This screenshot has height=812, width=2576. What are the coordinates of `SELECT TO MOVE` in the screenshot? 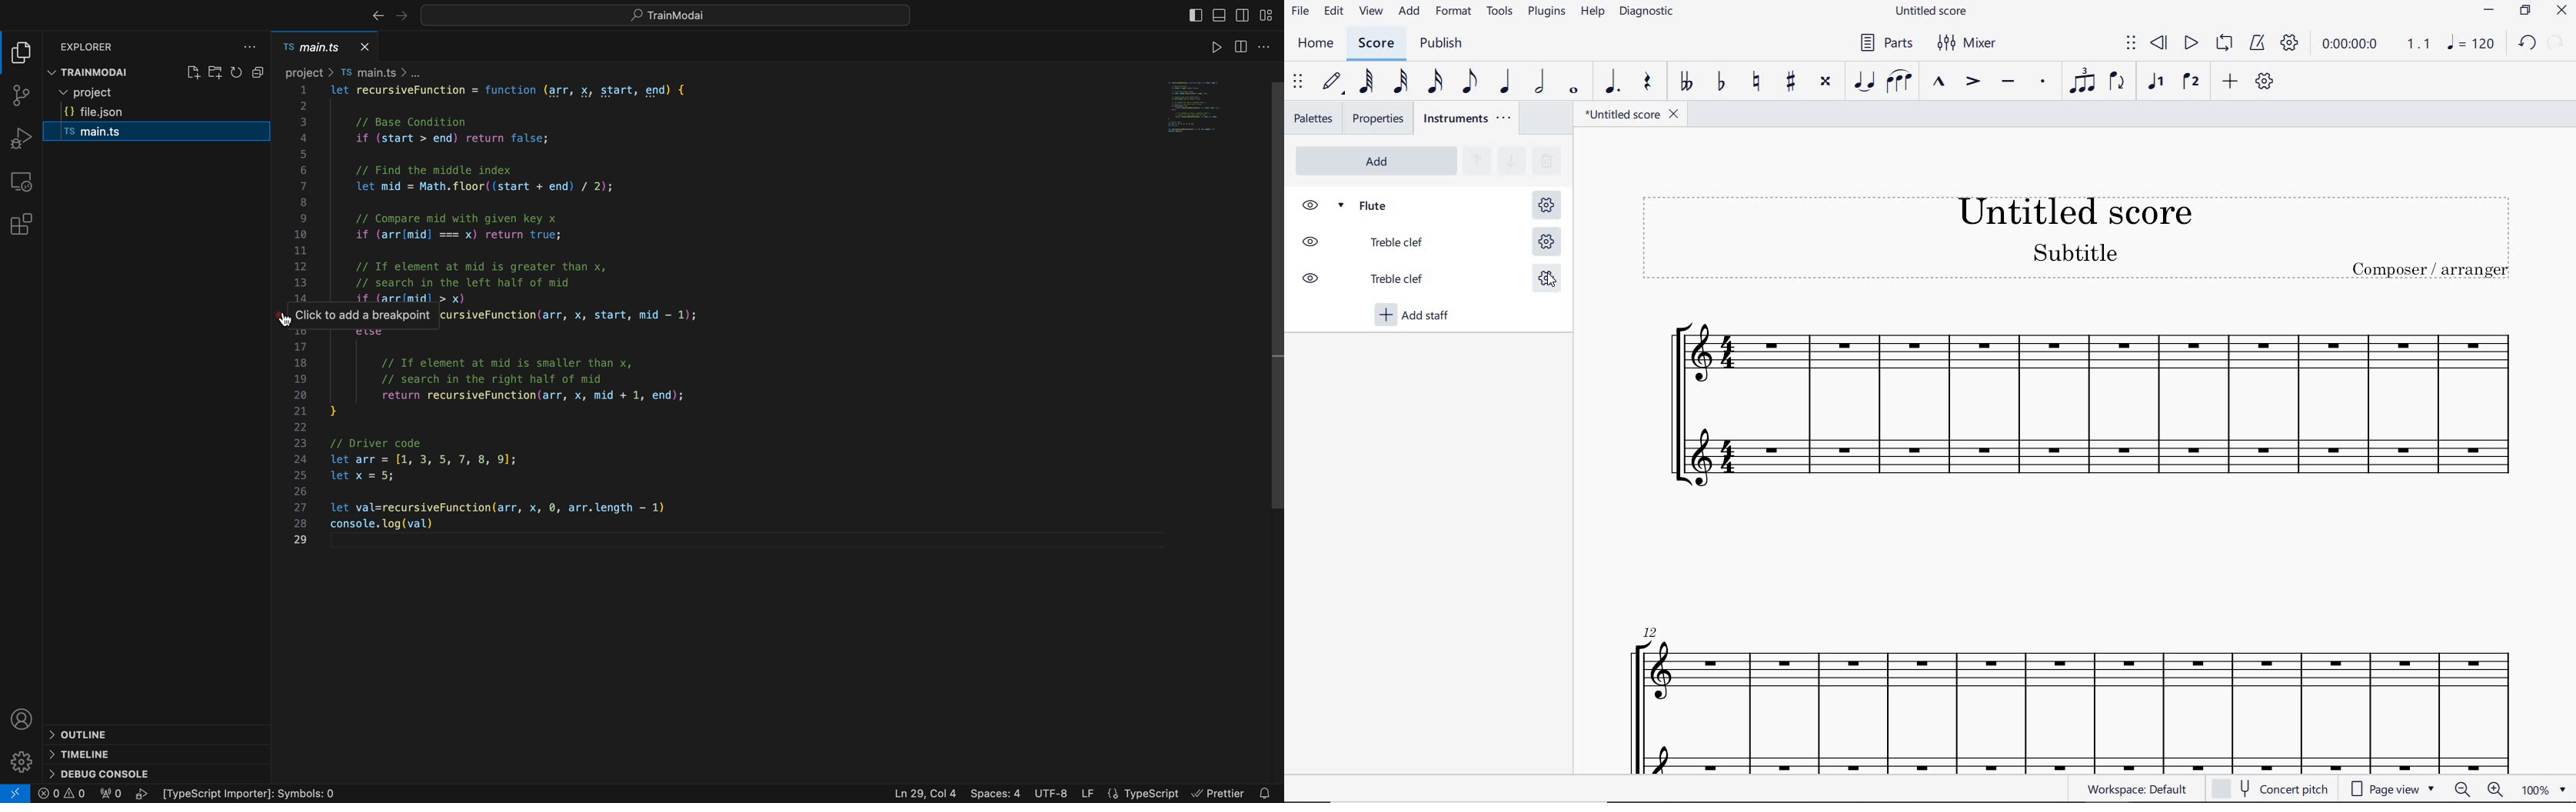 It's located at (2130, 43).